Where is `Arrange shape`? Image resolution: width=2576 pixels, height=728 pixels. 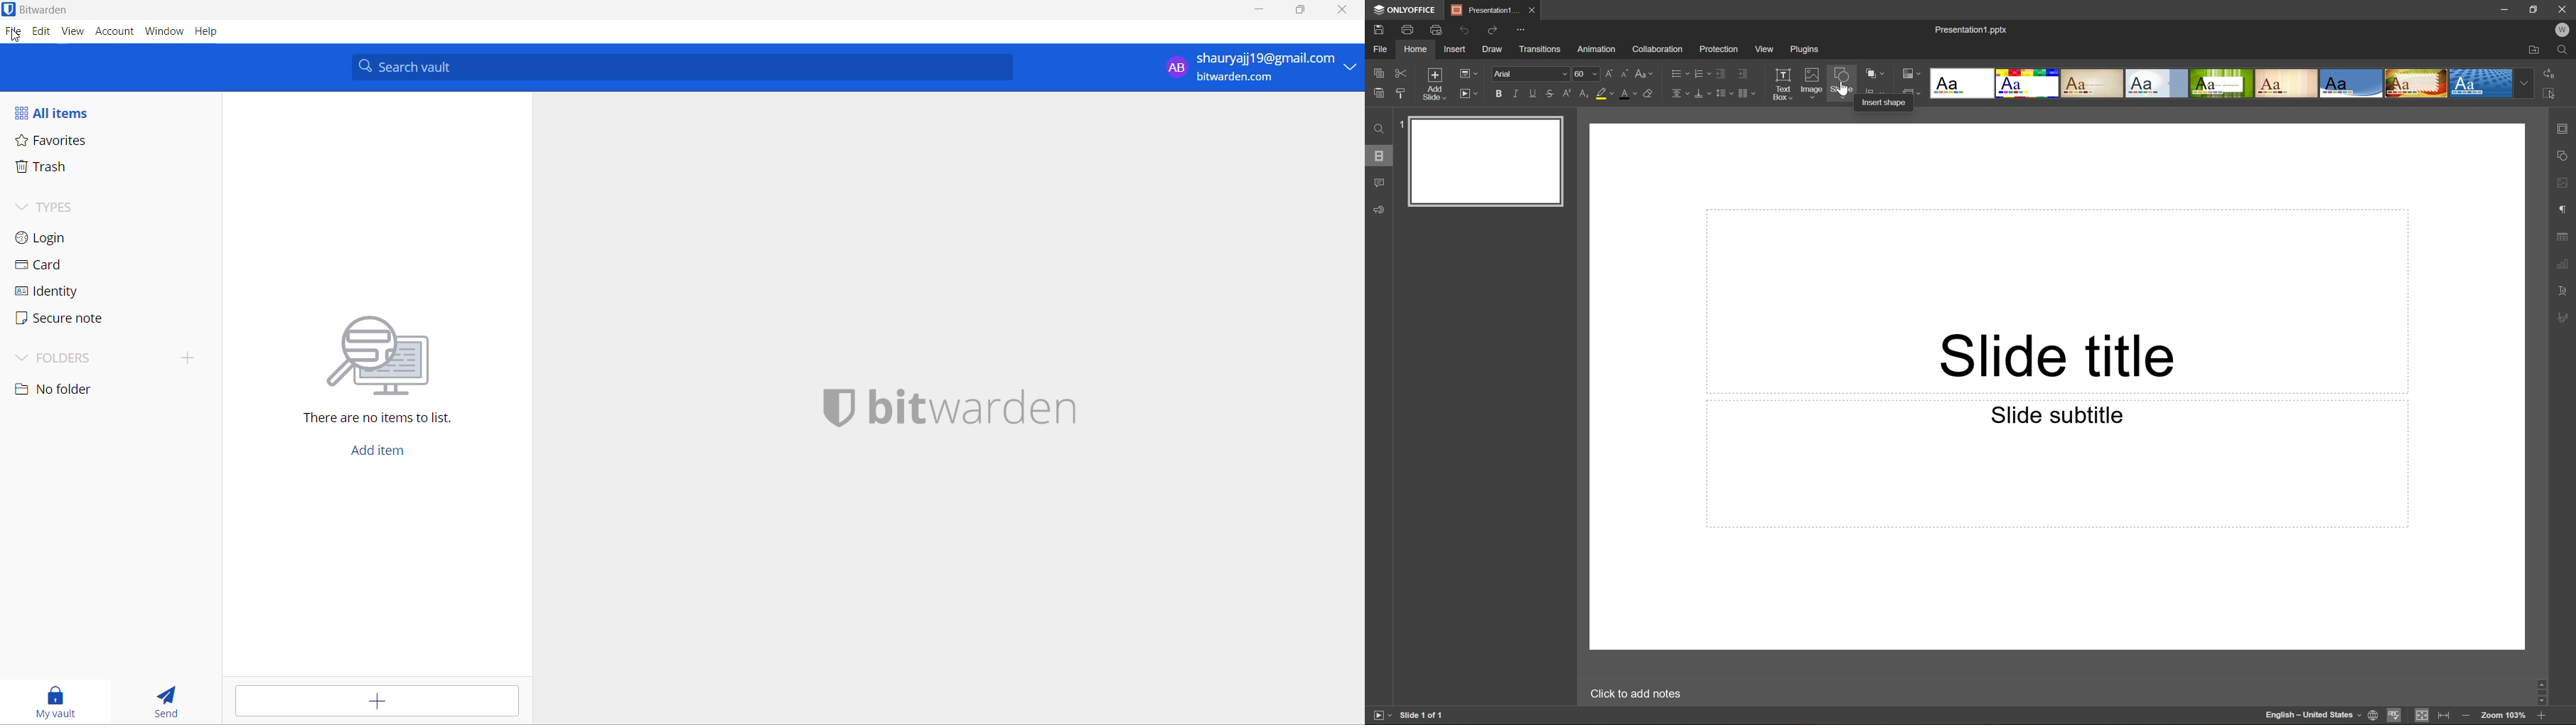 Arrange shape is located at coordinates (1874, 74).